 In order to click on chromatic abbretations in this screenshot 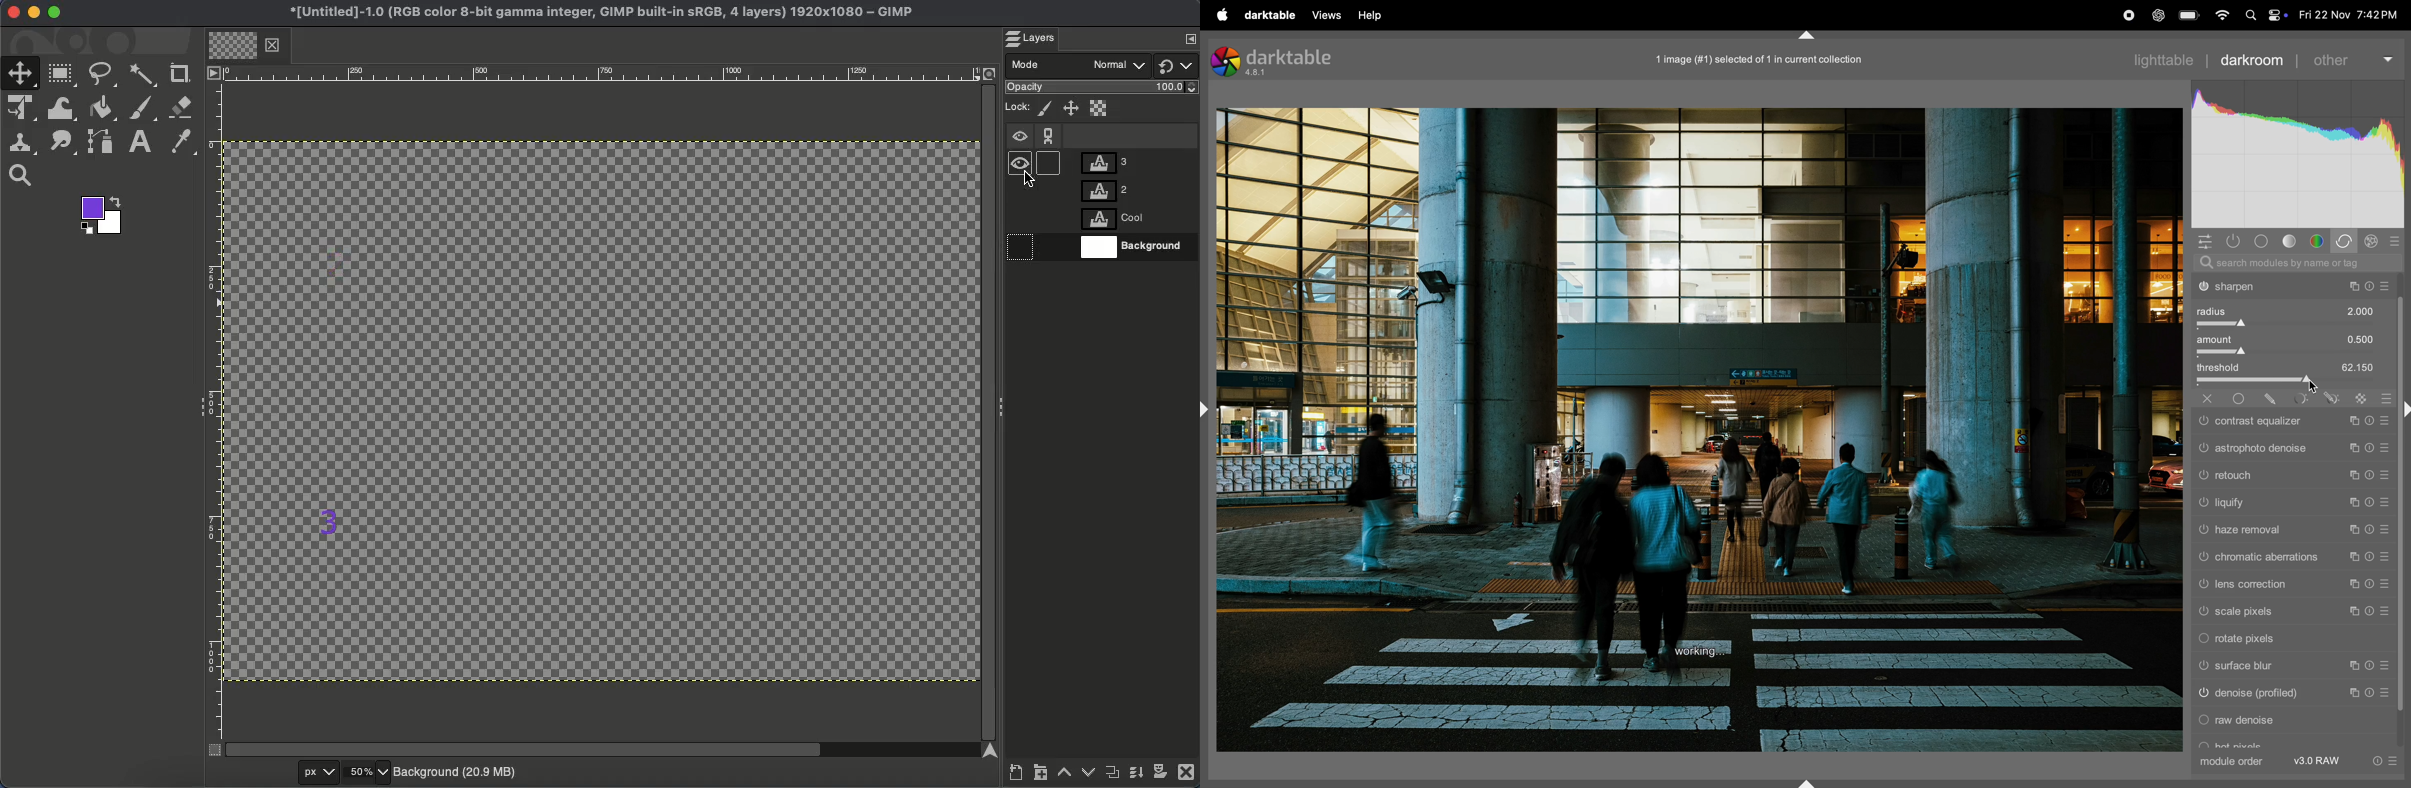, I will do `click(2292, 558)`.